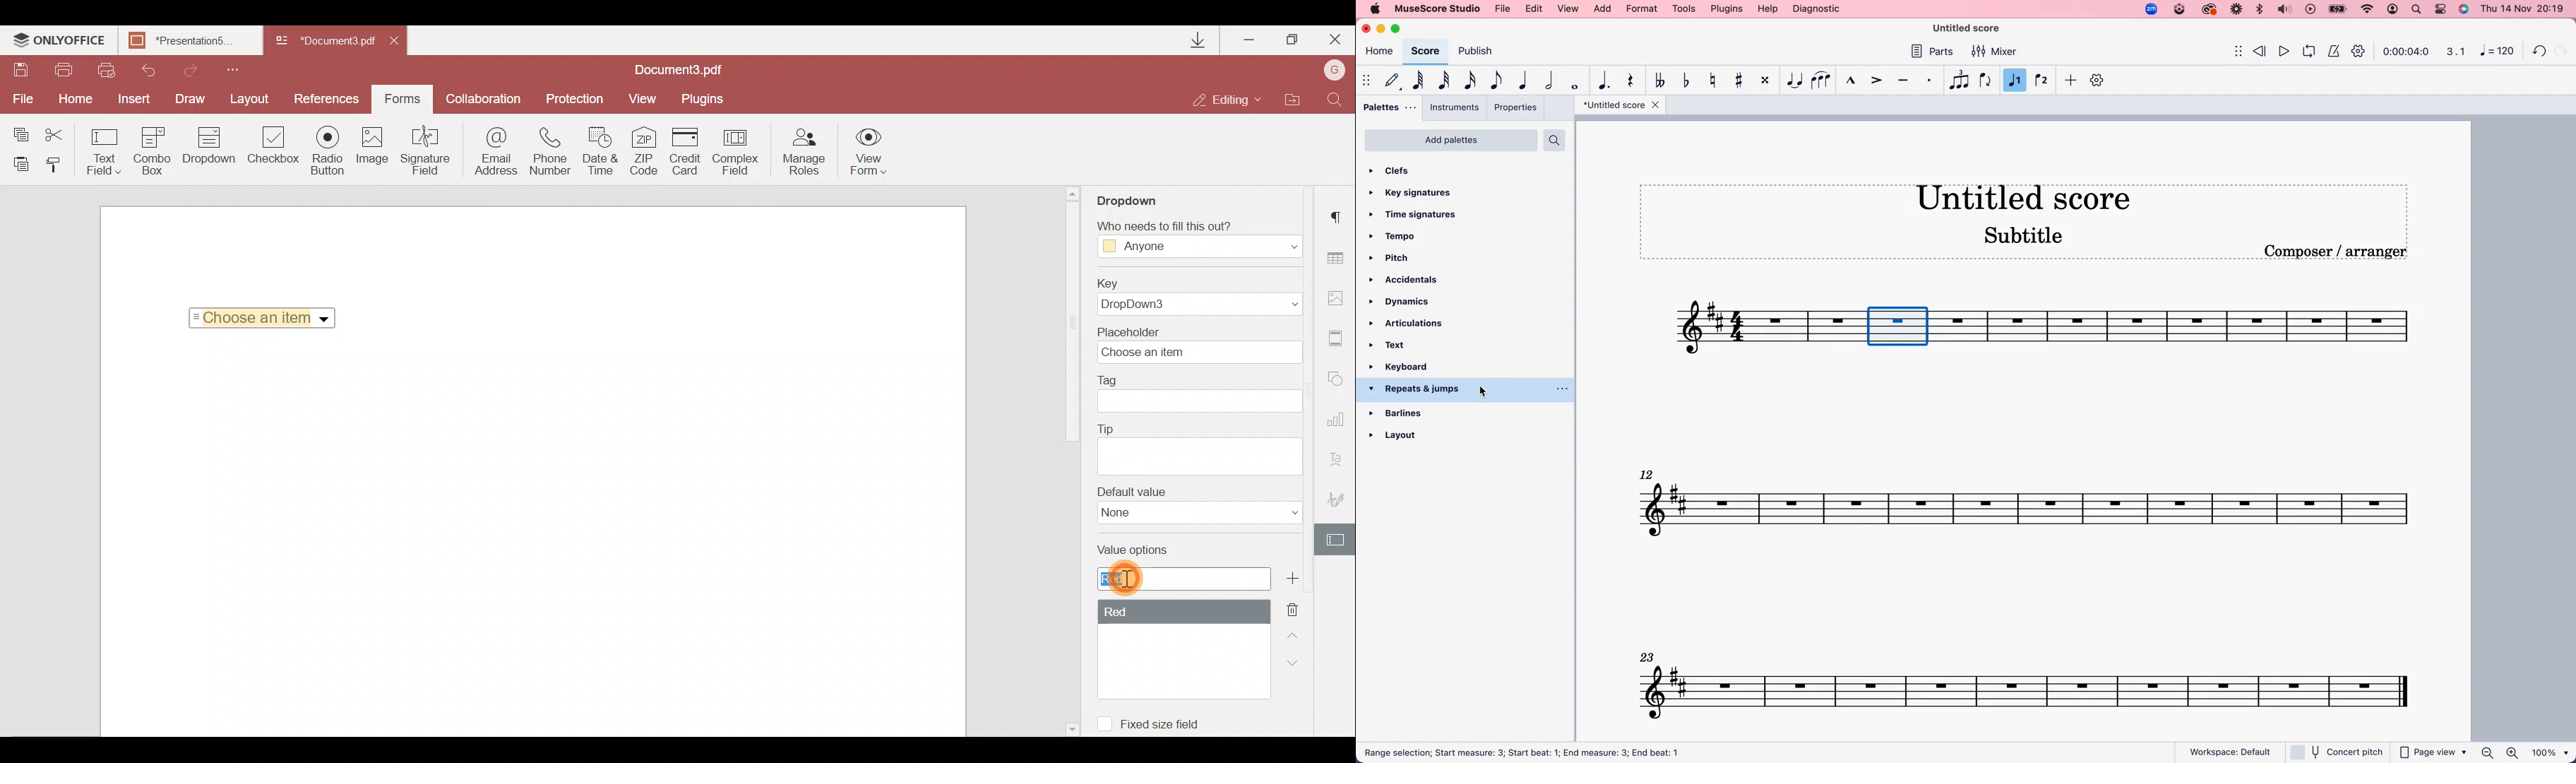 Image resolution: width=2576 pixels, height=784 pixels. I want to click on toggle sharp, so click(1742, 81).